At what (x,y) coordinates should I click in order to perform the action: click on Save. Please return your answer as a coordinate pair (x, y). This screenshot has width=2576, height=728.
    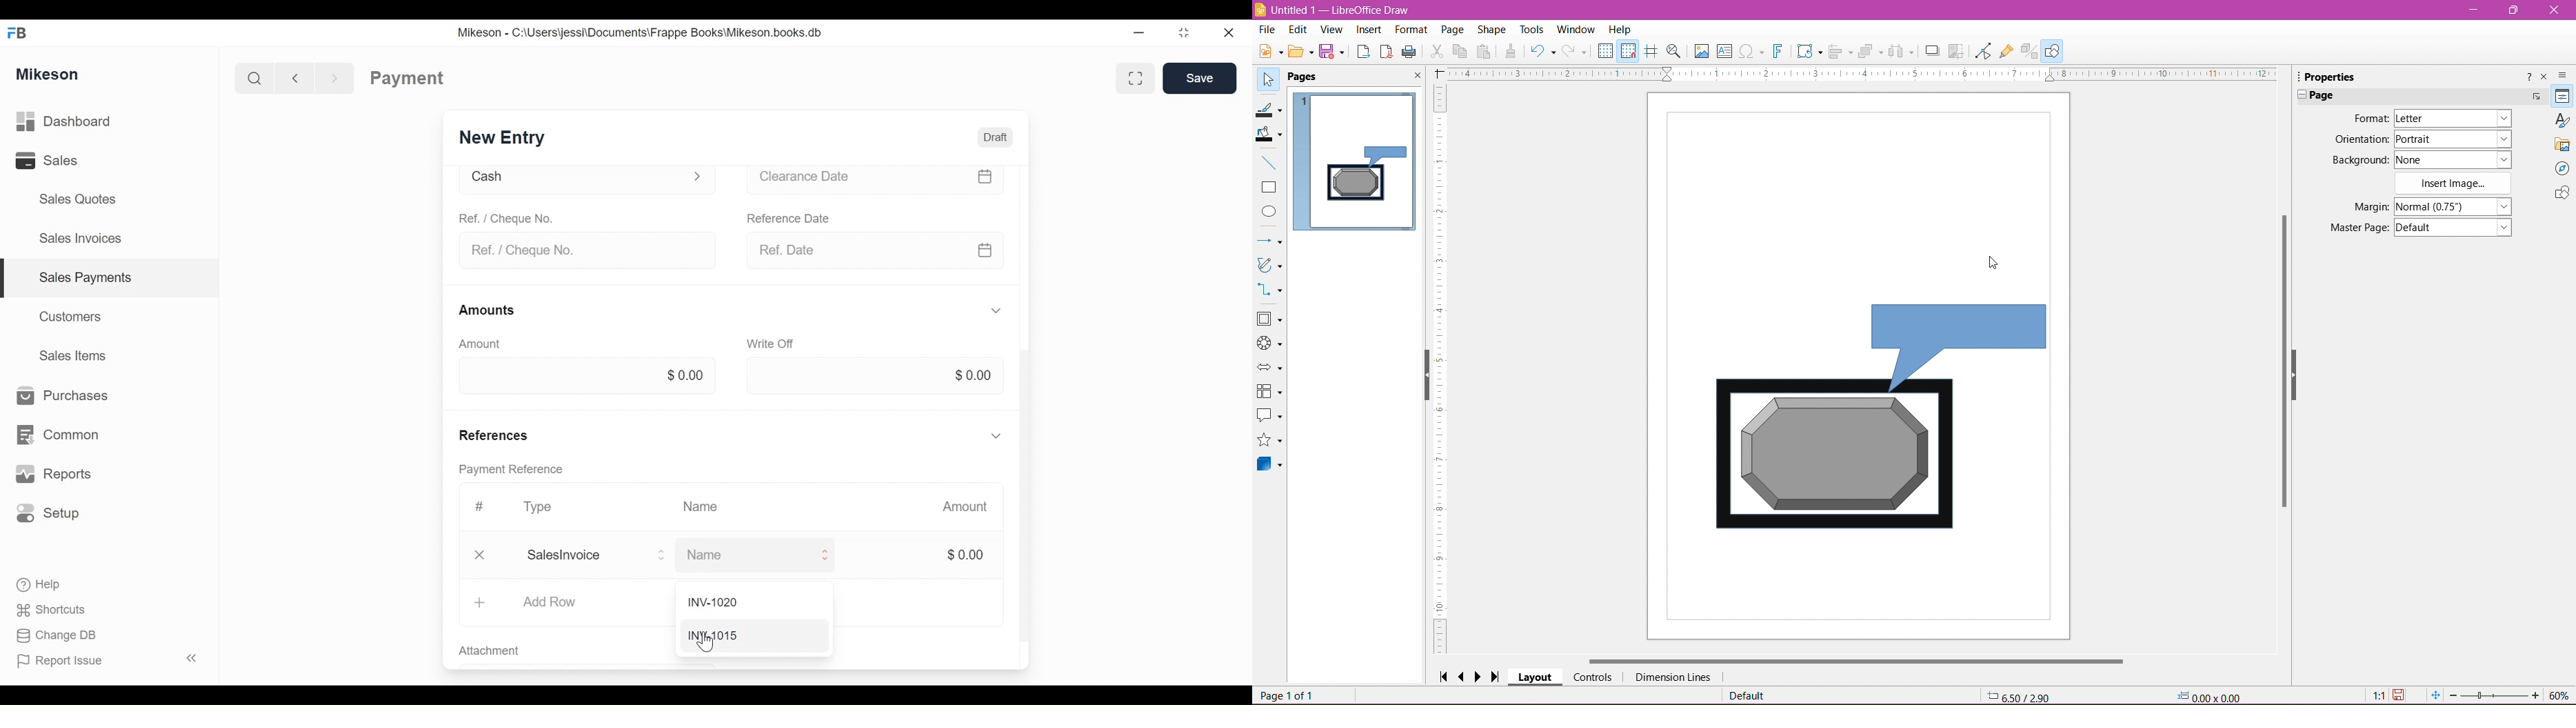
    Looking at the image, I should click on (1203, 79).